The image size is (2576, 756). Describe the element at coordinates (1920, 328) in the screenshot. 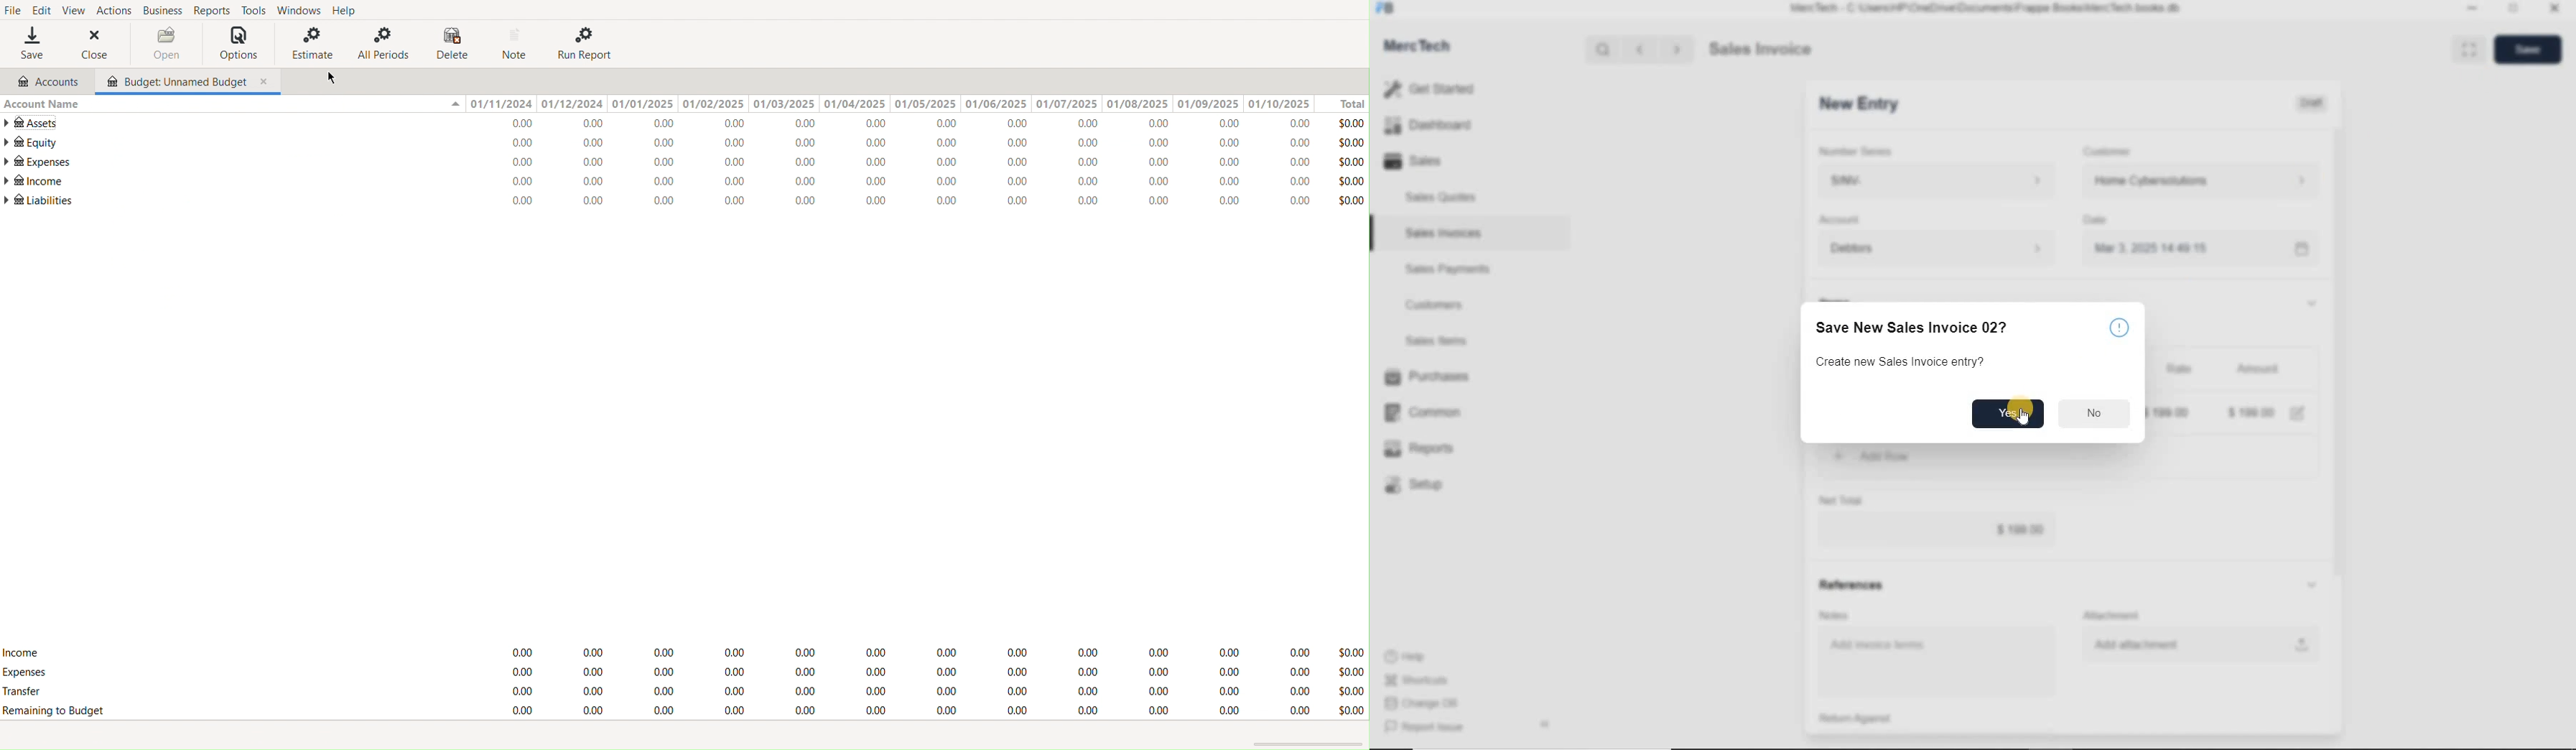

I see `save new sales invoice 02?` at that location.